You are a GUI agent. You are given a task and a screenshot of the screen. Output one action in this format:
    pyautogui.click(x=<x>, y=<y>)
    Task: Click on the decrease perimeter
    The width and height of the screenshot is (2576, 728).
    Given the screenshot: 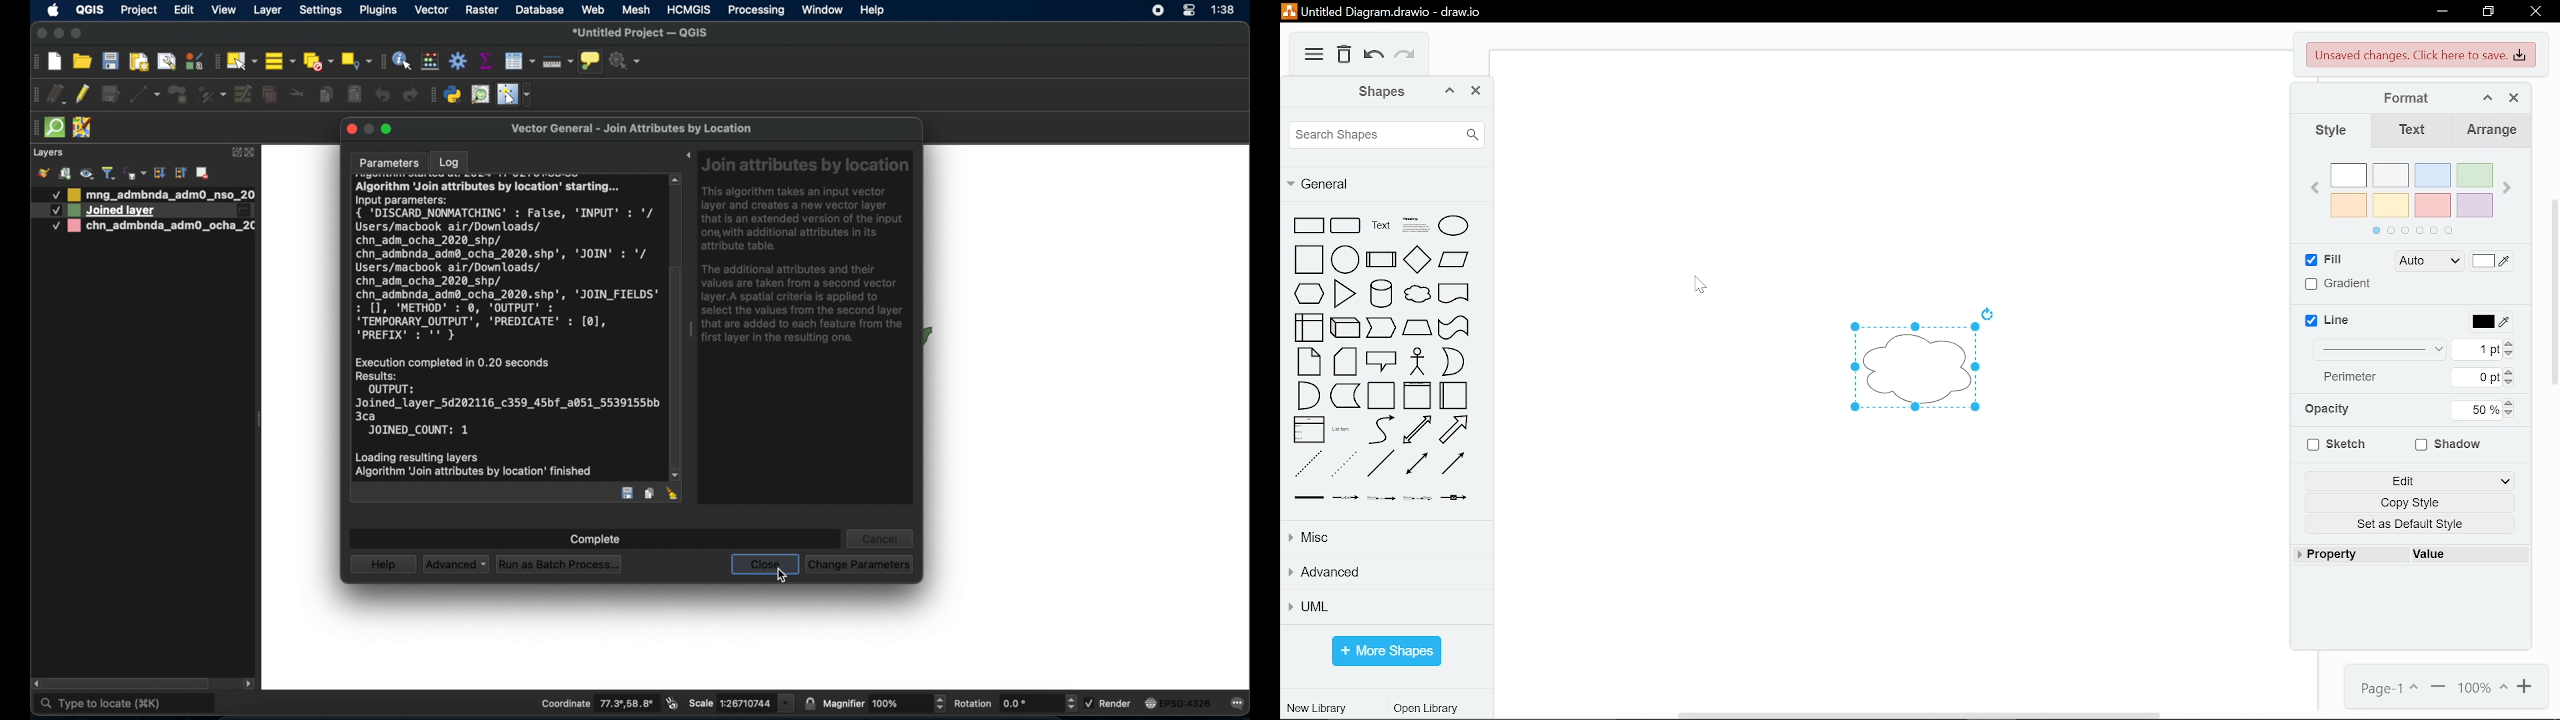 What is the action you would take?
    pyautogui.click(x=2509, y=383)
    